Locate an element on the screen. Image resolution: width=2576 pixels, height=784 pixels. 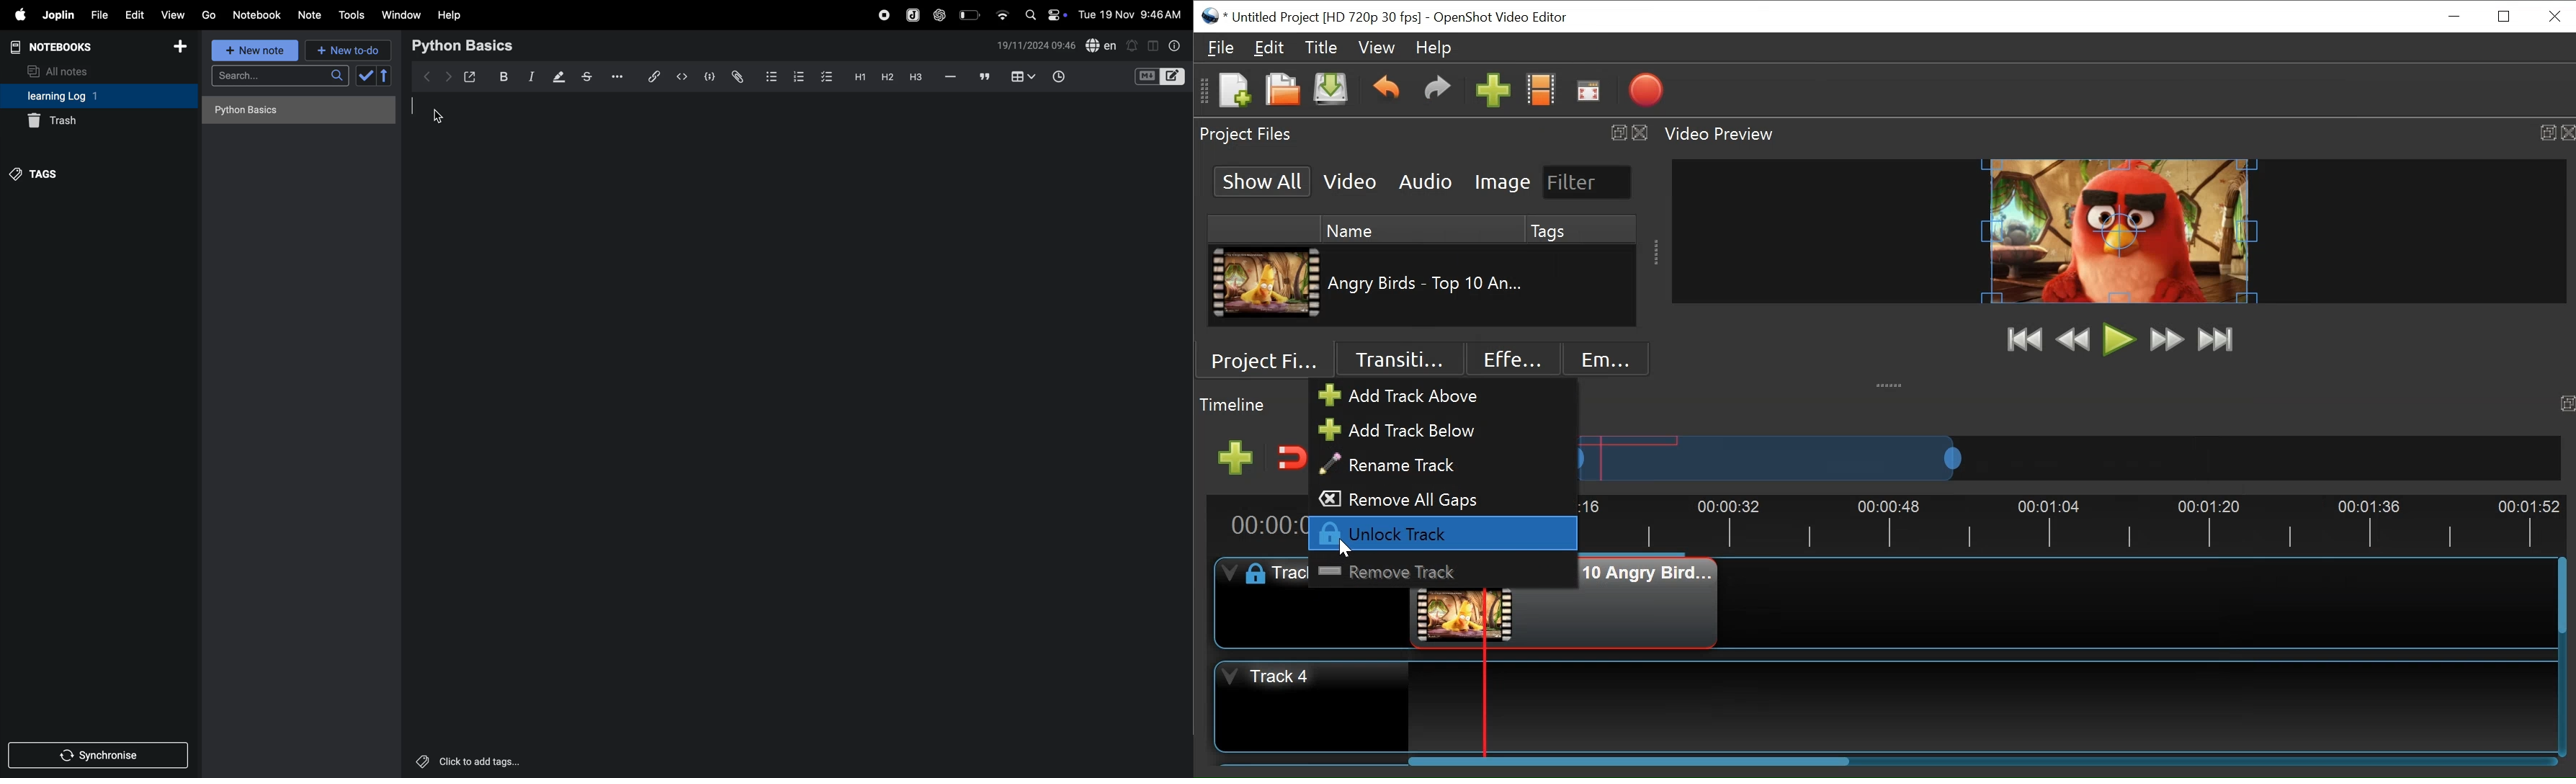
notebook is located at coordinates (258, 14).